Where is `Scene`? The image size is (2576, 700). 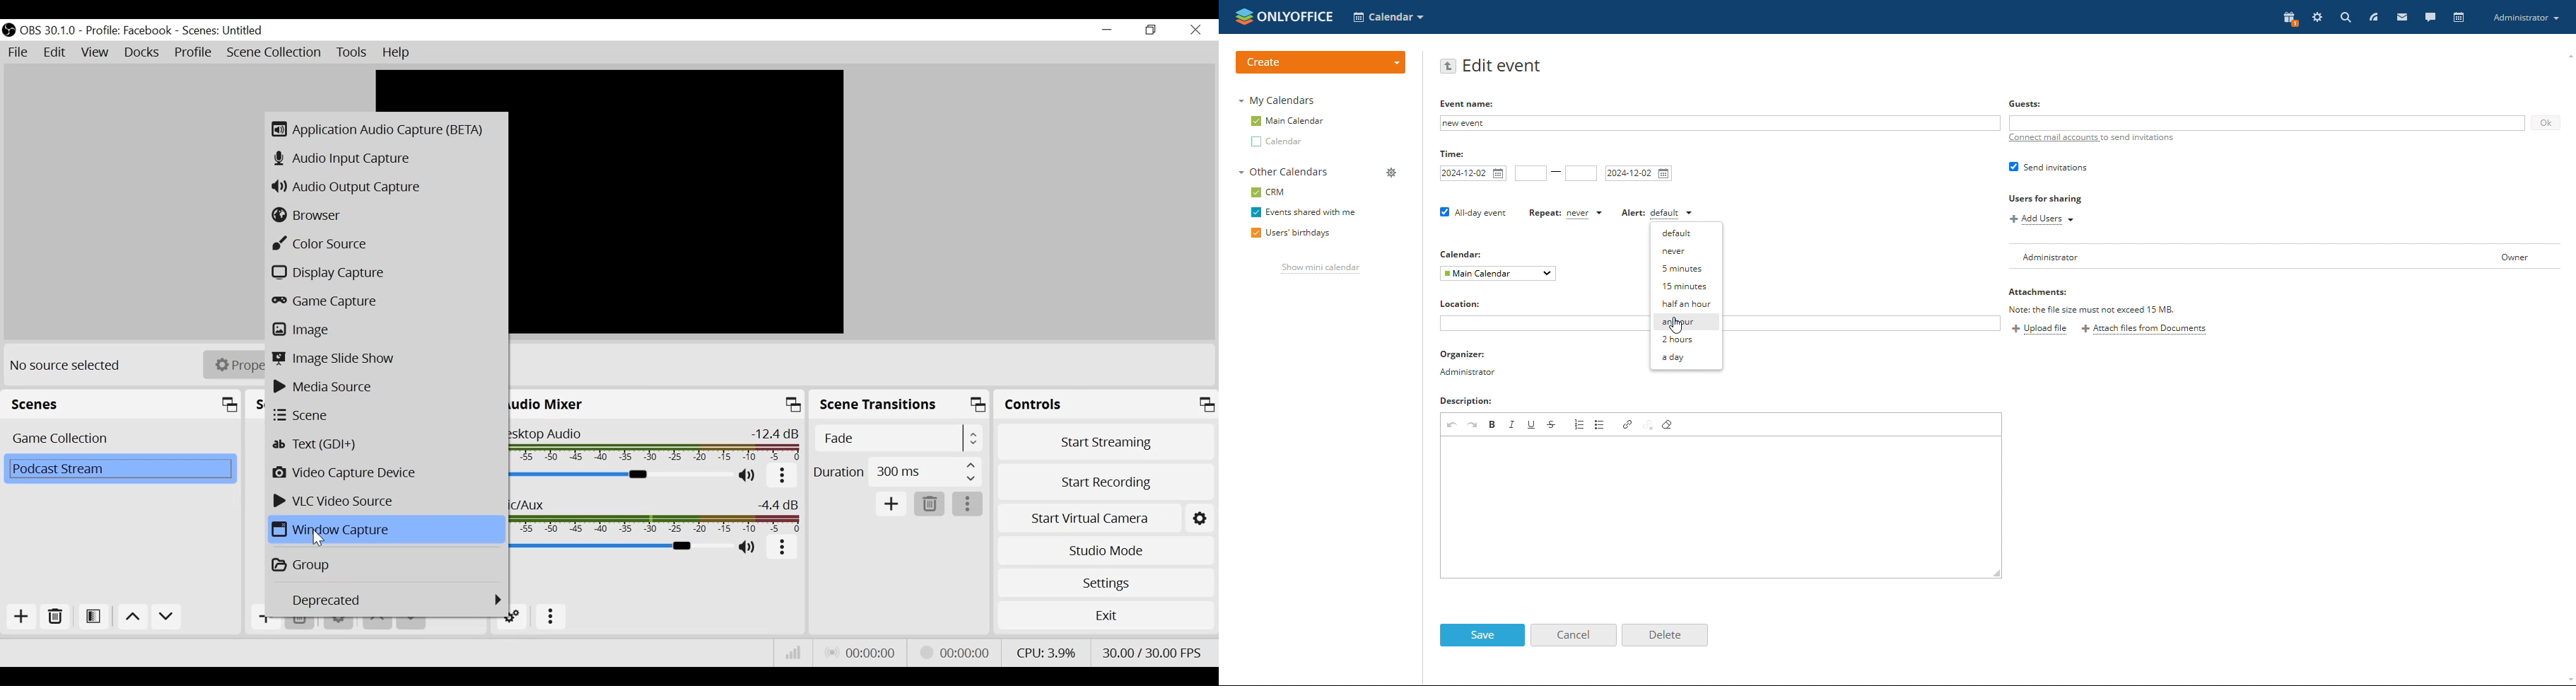
Scene is located at coordinates (387, 415).